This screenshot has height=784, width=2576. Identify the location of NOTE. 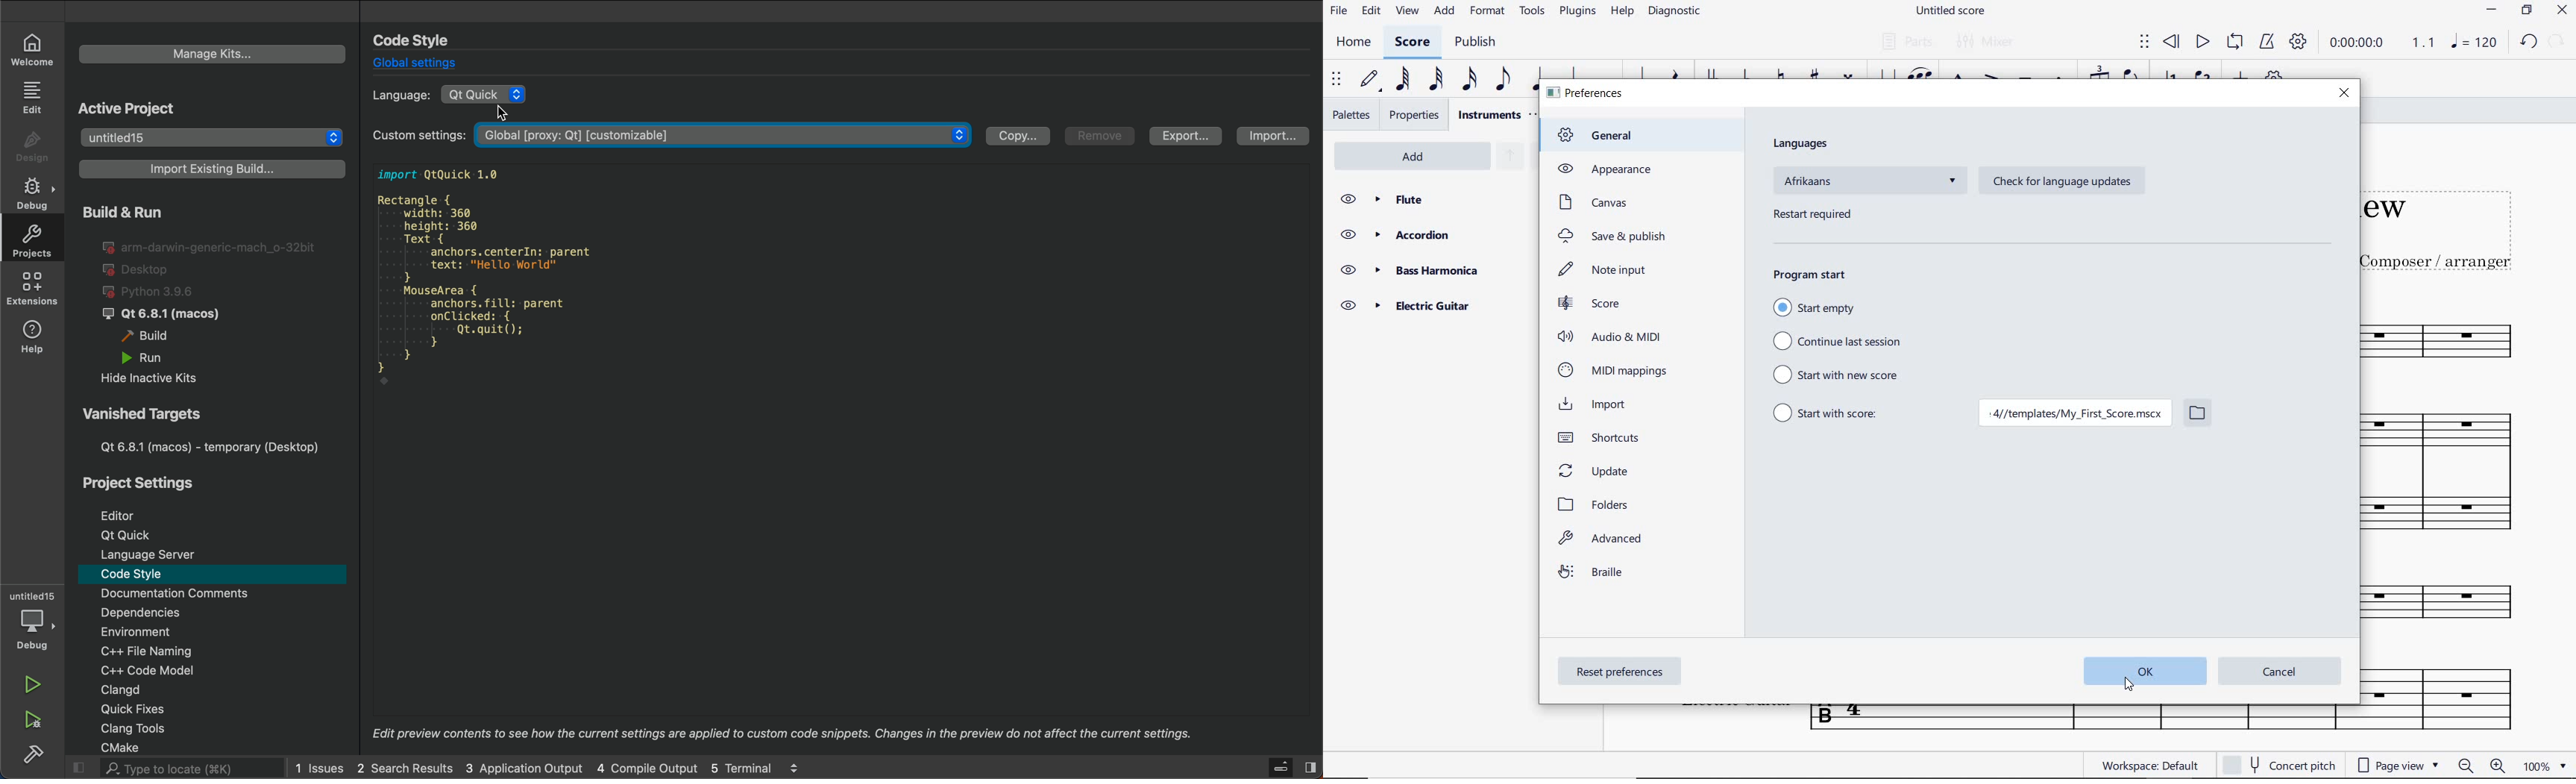
(2475, 44).